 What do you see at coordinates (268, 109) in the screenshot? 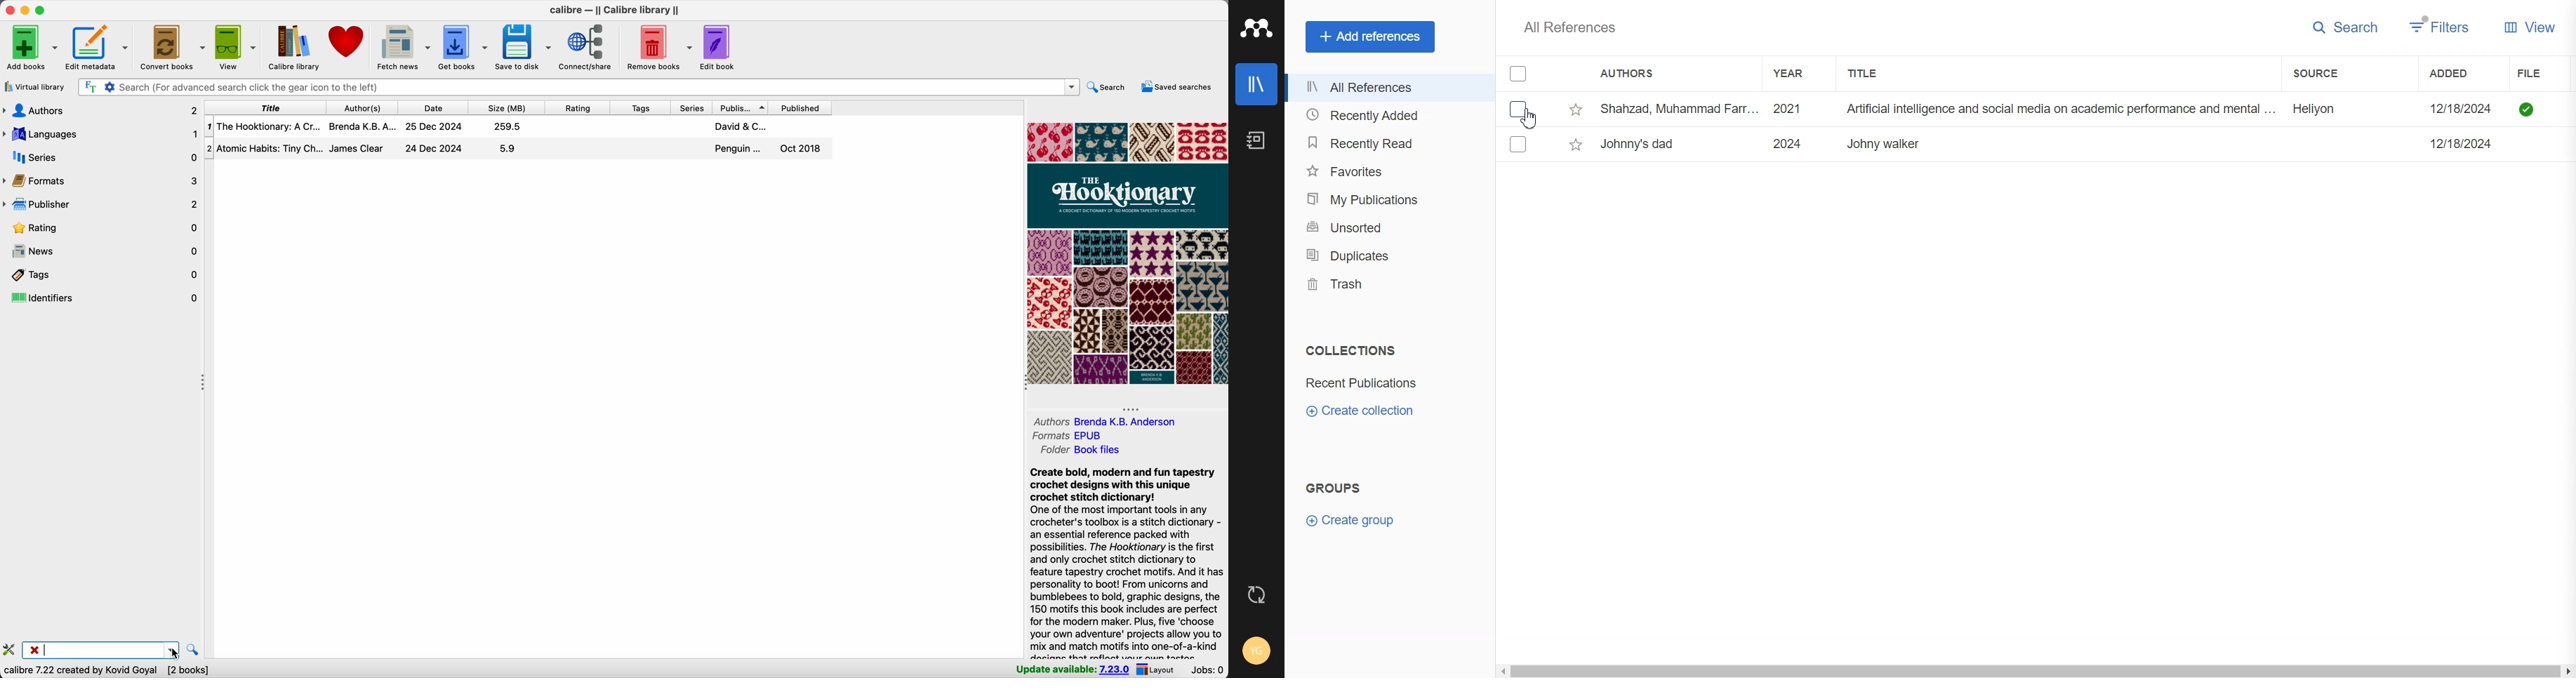
I see `title` at bounding box center [268, 109].